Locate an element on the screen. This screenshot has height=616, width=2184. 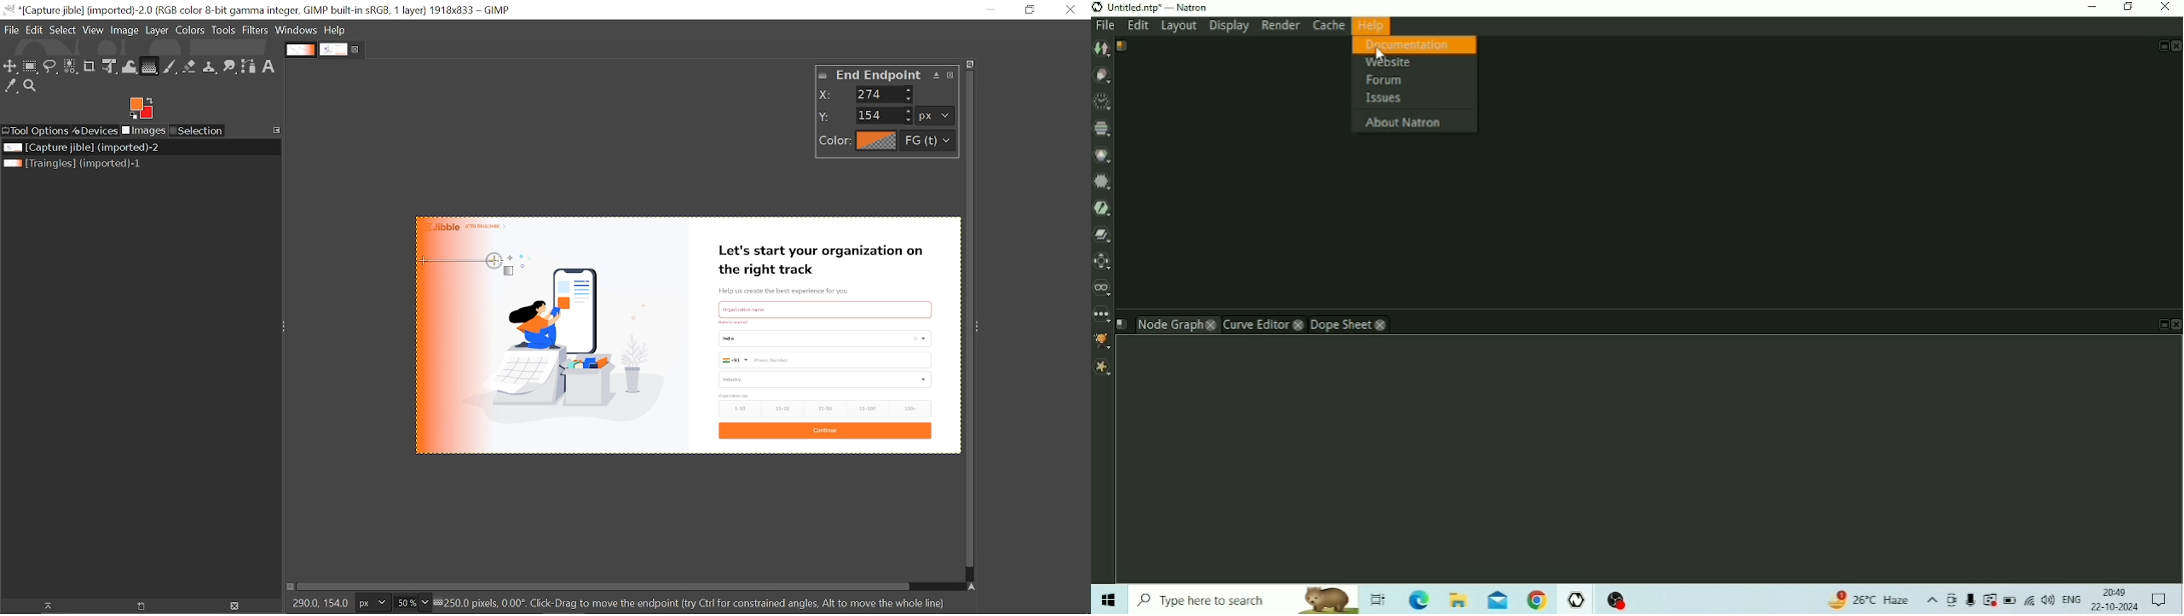
Path tool is located at coordinates (248, 67).